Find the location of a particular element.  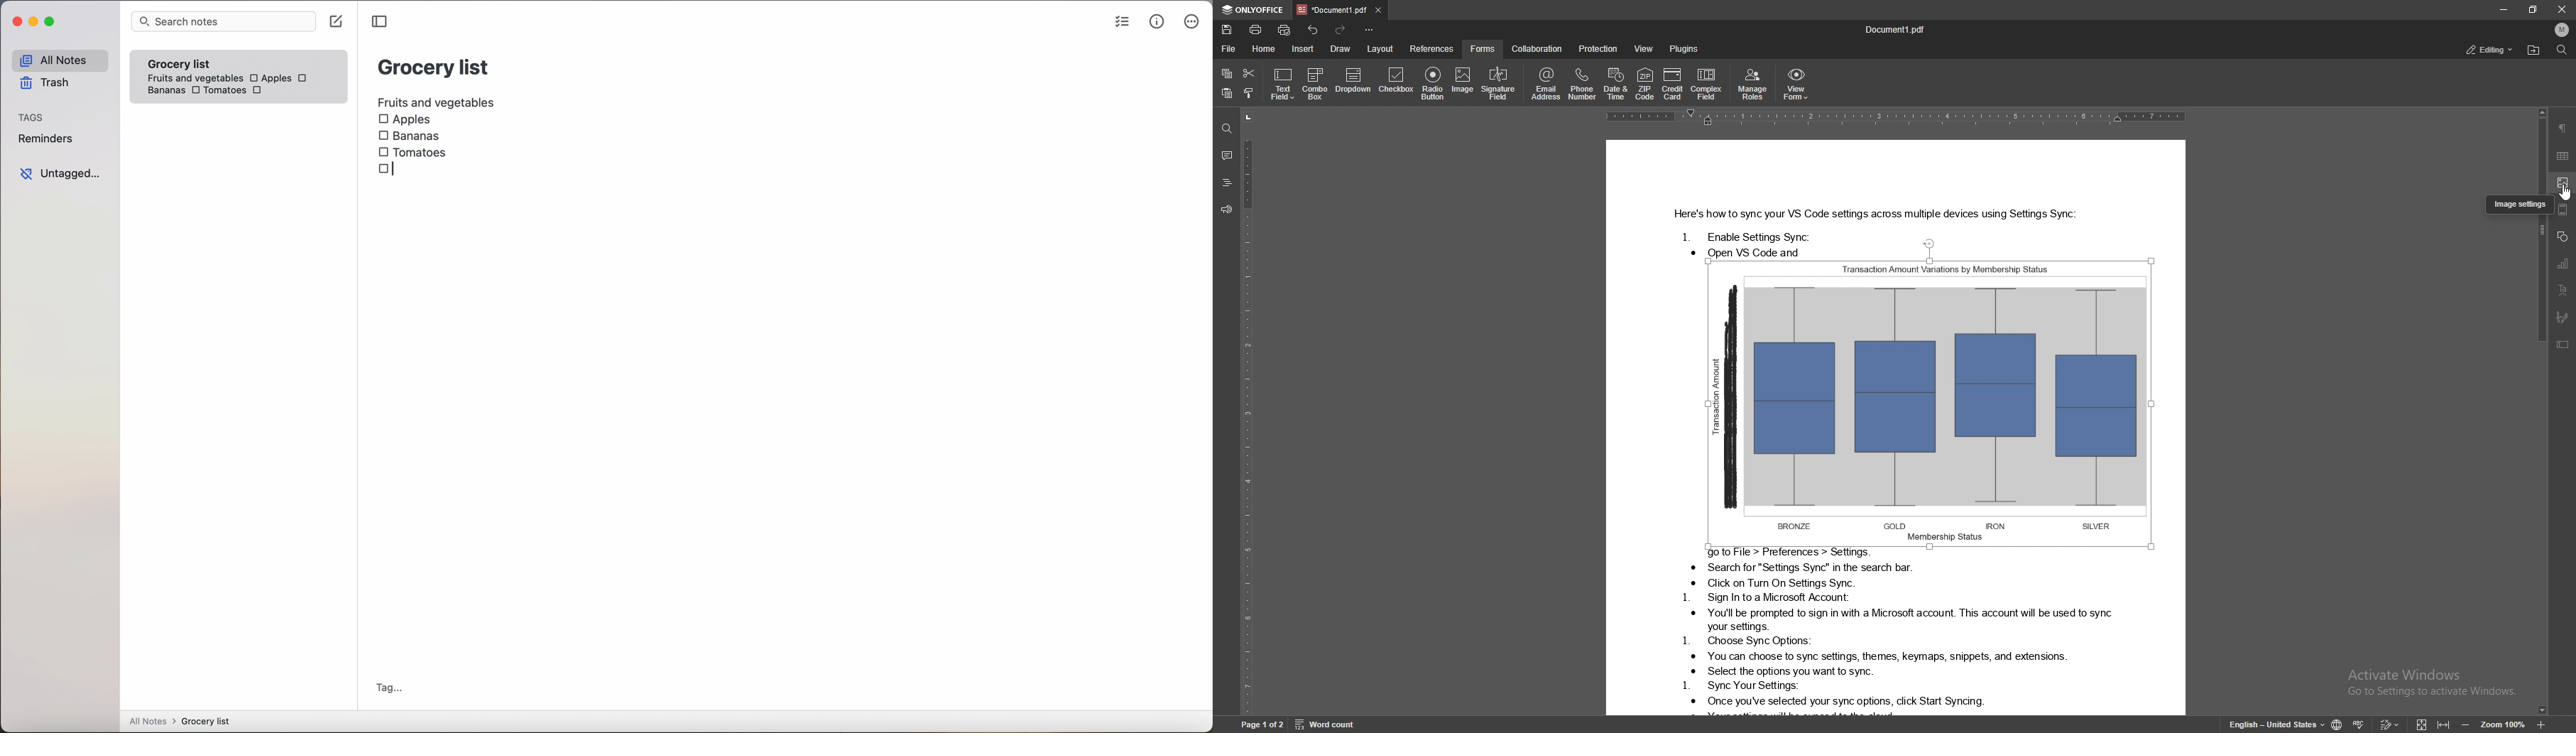

Close is located at coordinates (2560, 8).